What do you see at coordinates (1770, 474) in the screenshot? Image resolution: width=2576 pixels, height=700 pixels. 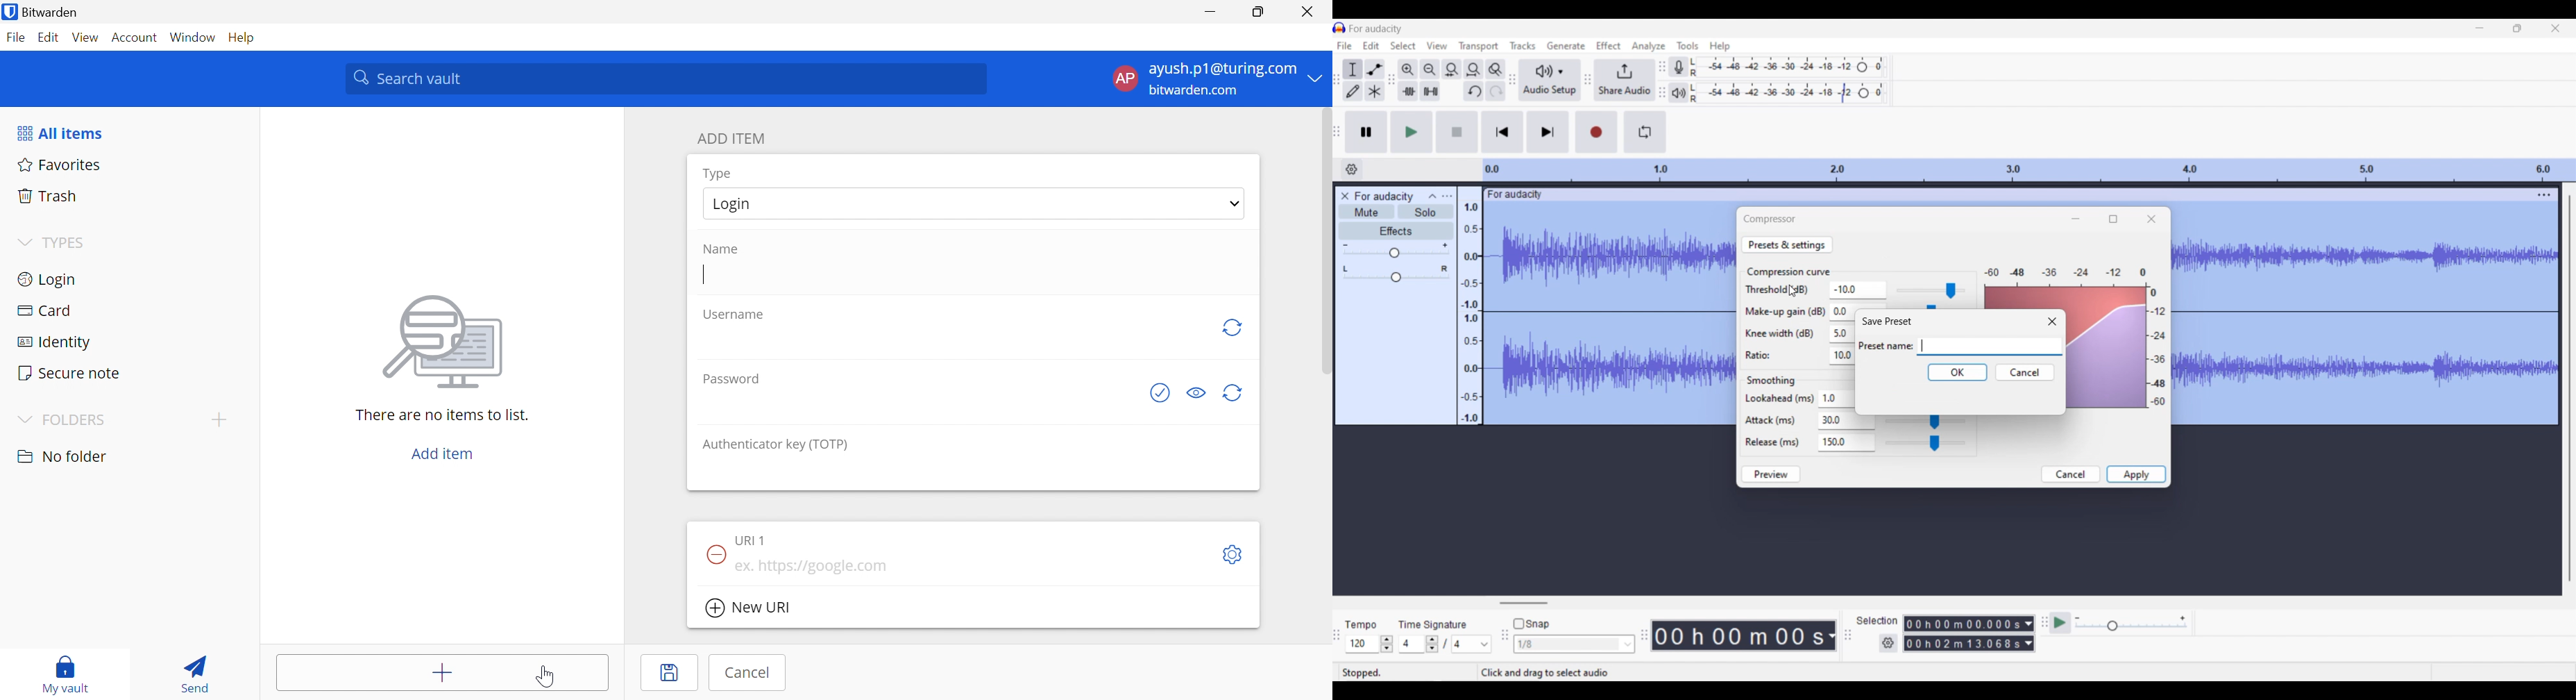 I see `Preview` at bounding box center [1770, 474].